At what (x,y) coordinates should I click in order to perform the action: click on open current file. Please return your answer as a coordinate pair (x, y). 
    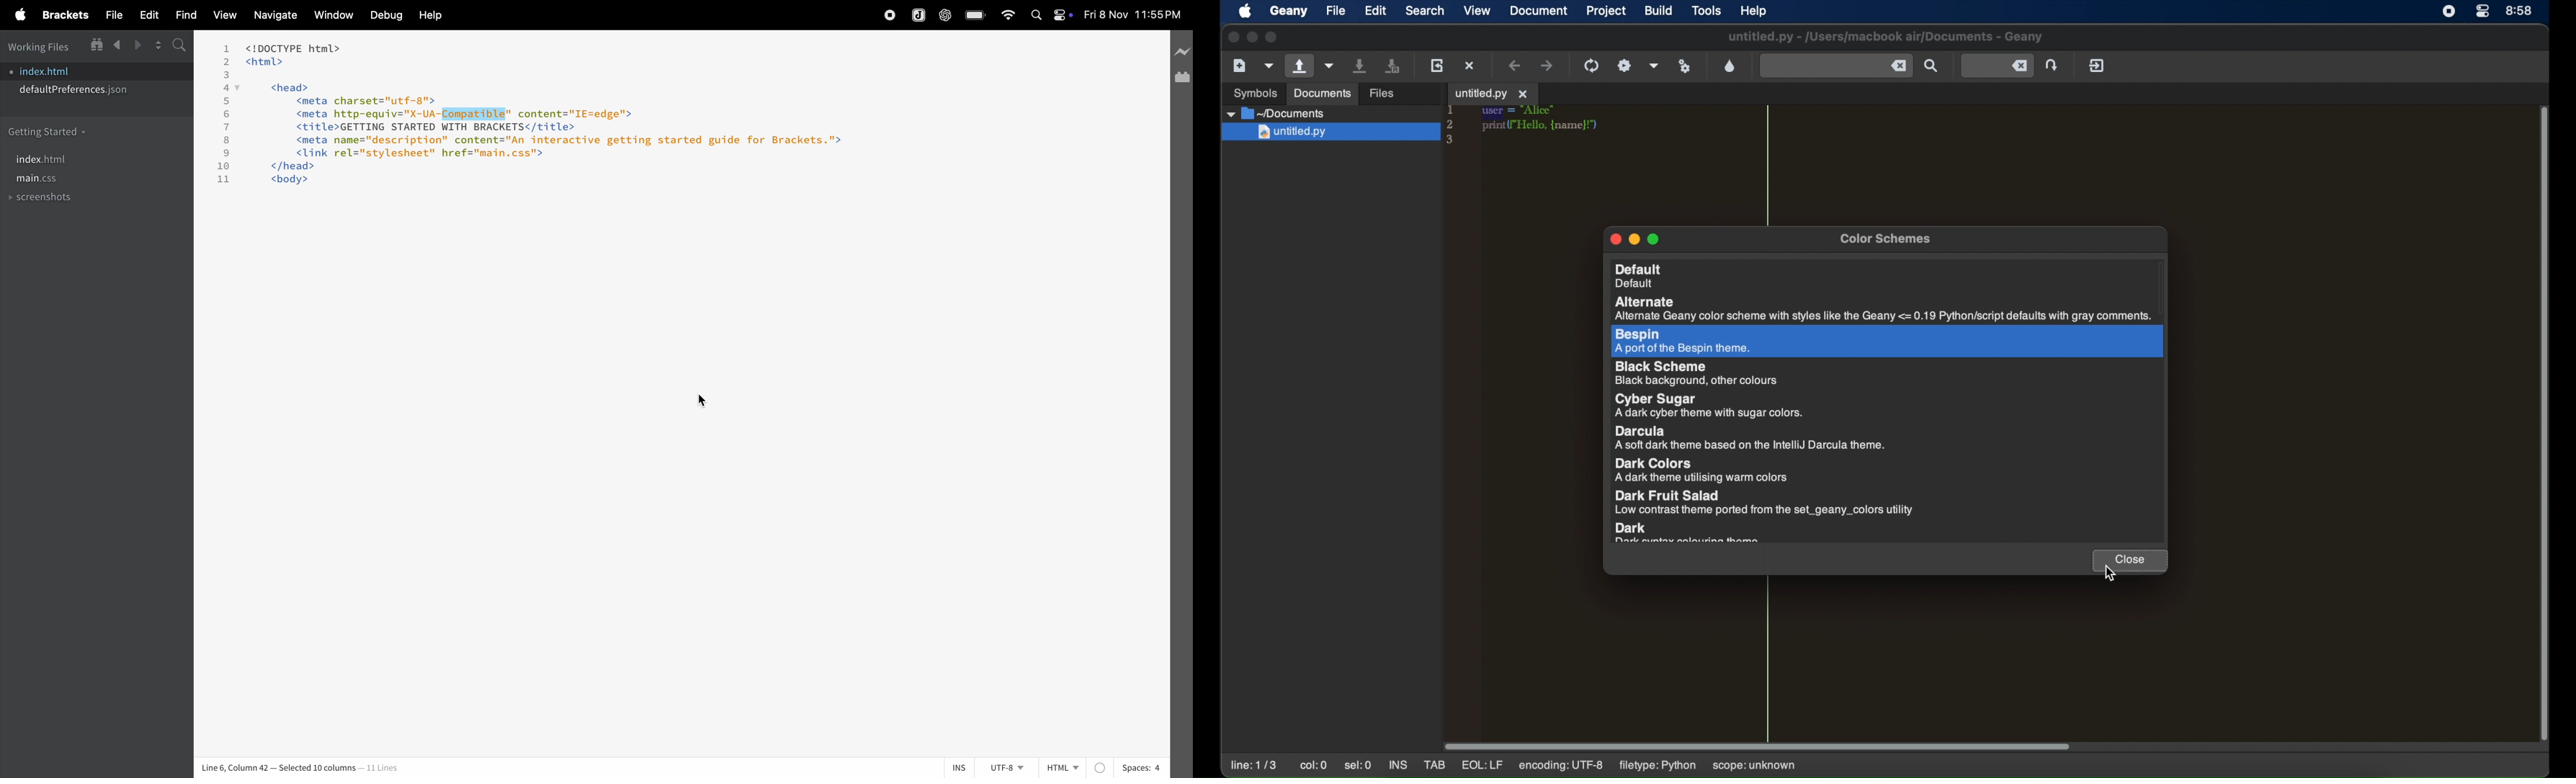
    Looking at the image, I should click on (1331, 66).